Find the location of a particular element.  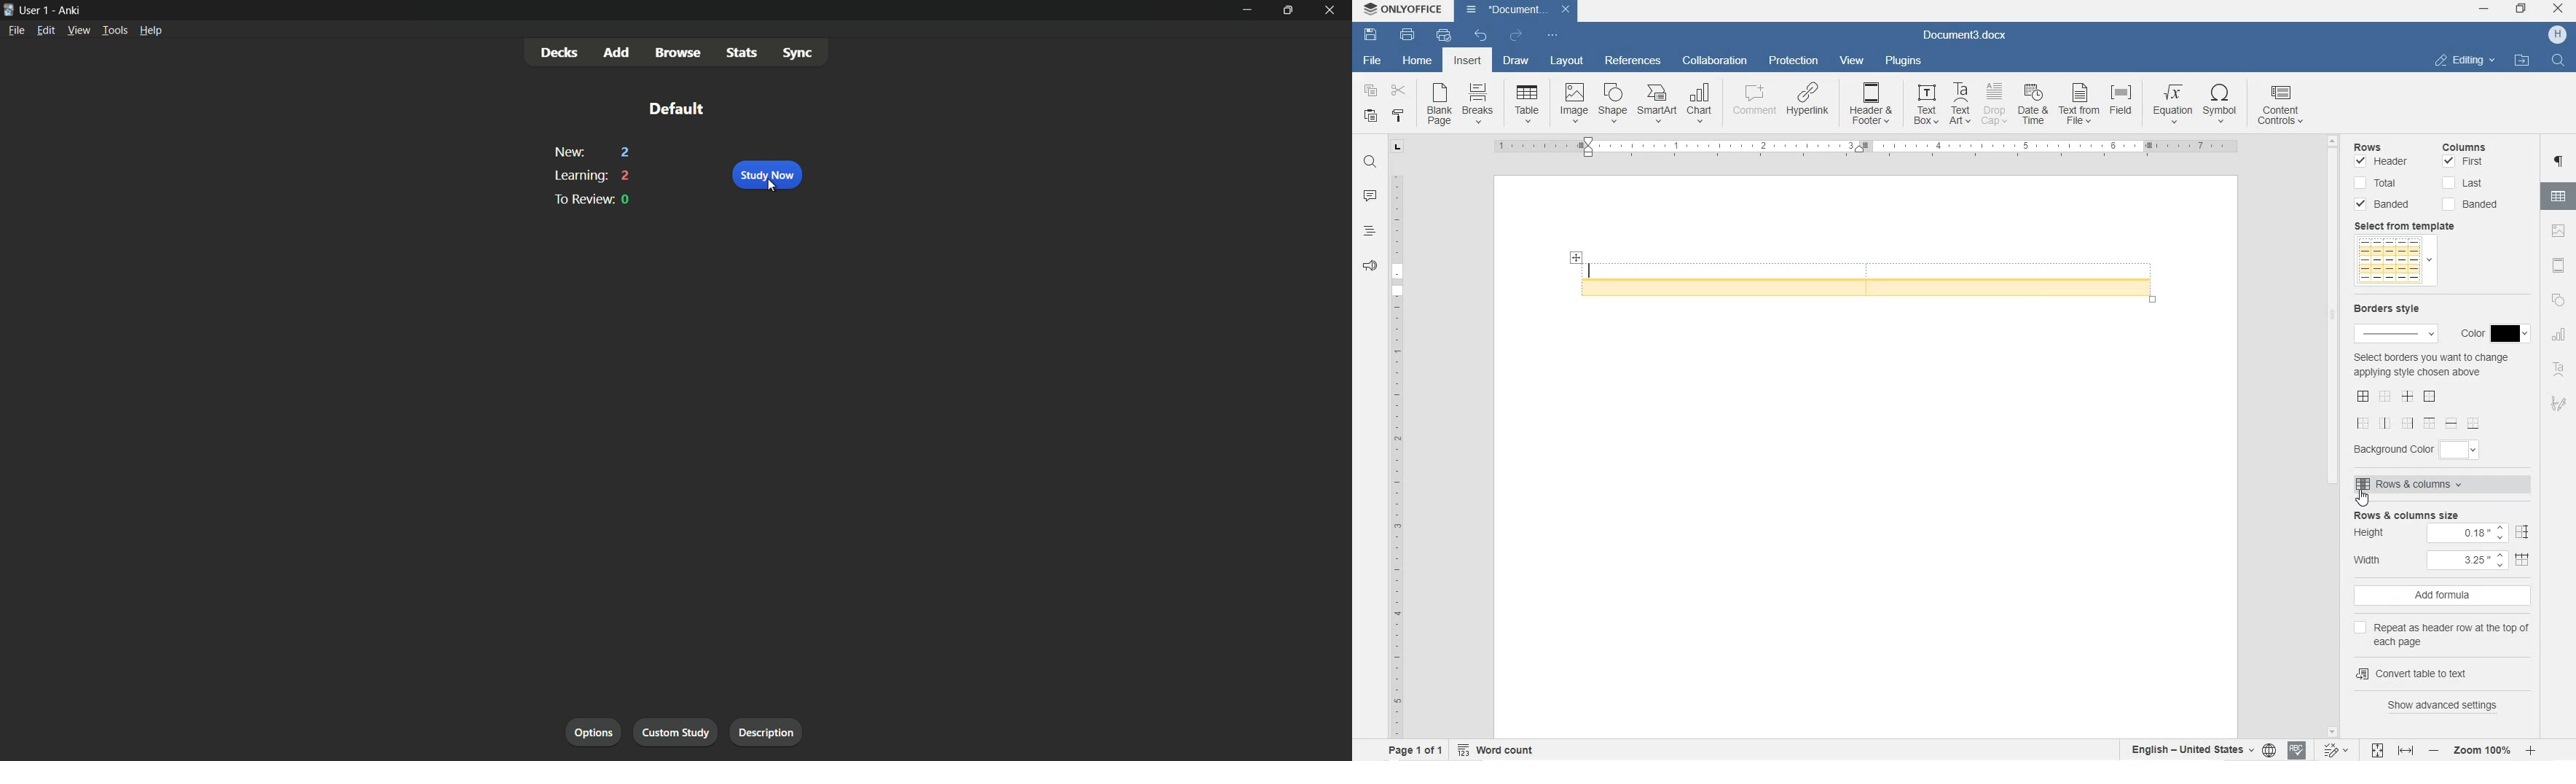

find is located at coordinates (2560, 61).